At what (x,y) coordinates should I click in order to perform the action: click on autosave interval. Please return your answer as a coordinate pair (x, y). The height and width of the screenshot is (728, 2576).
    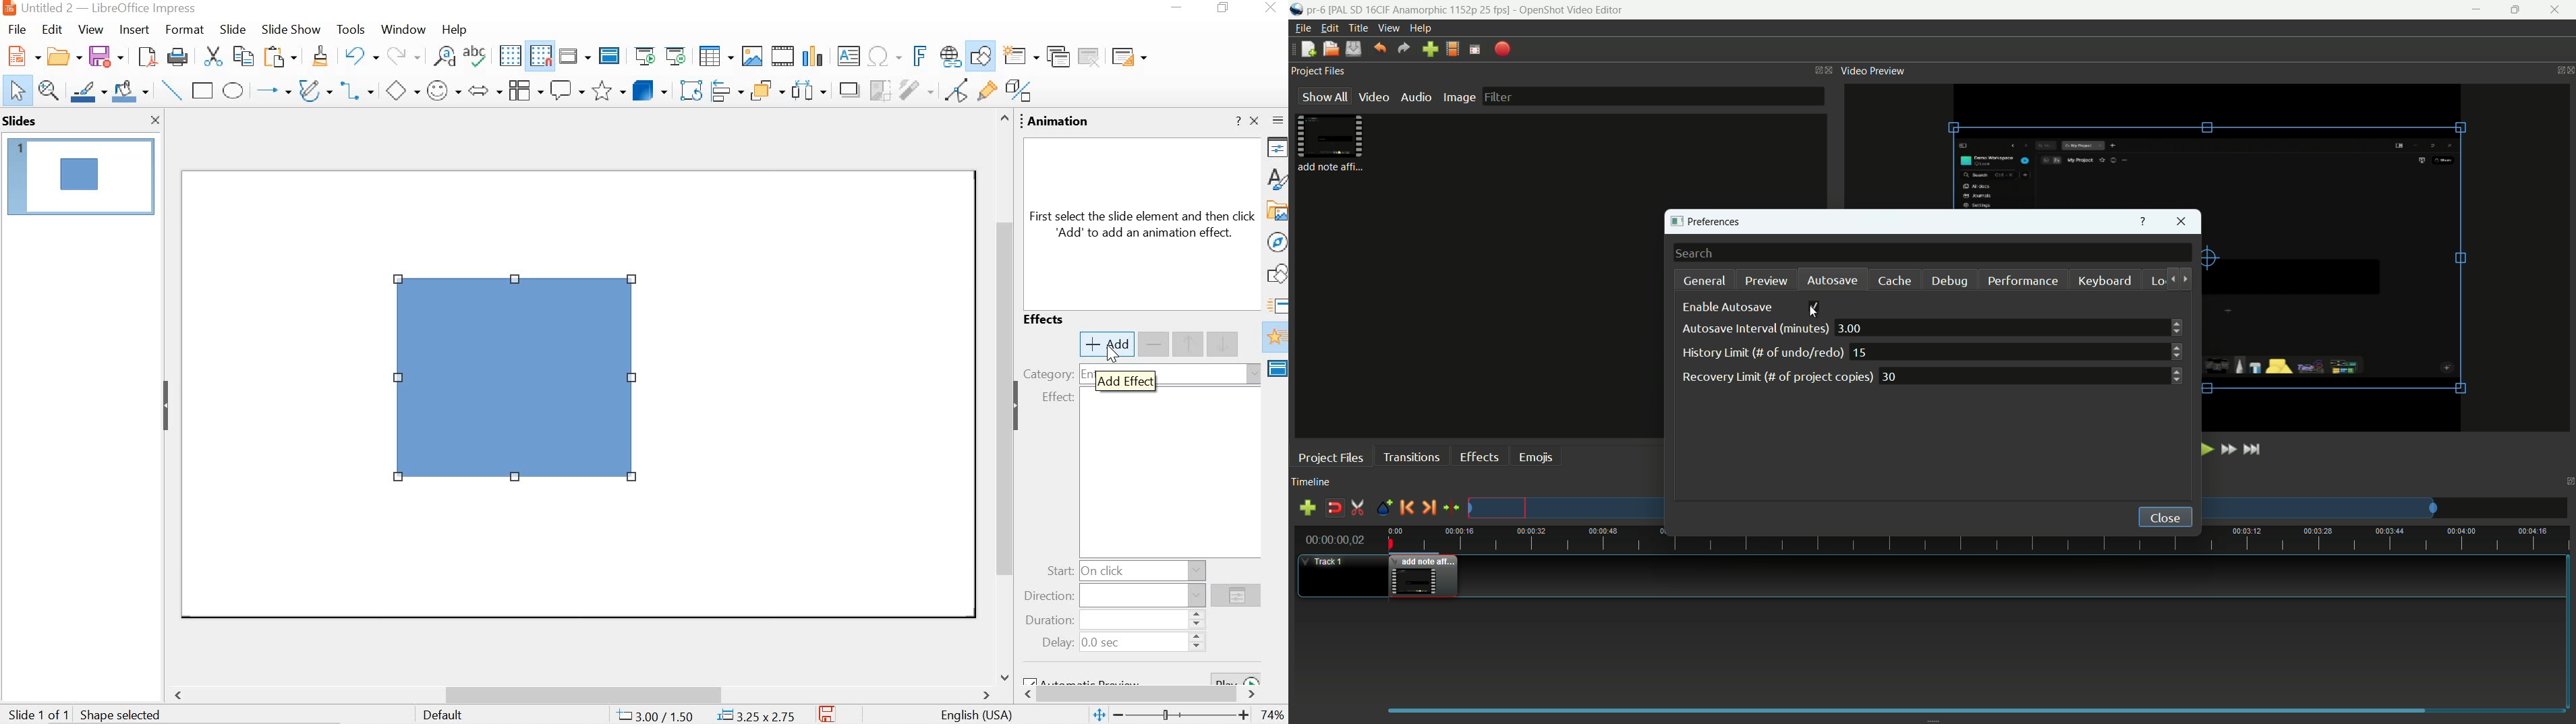
    Looking at the image, I should click on (1753, 329).